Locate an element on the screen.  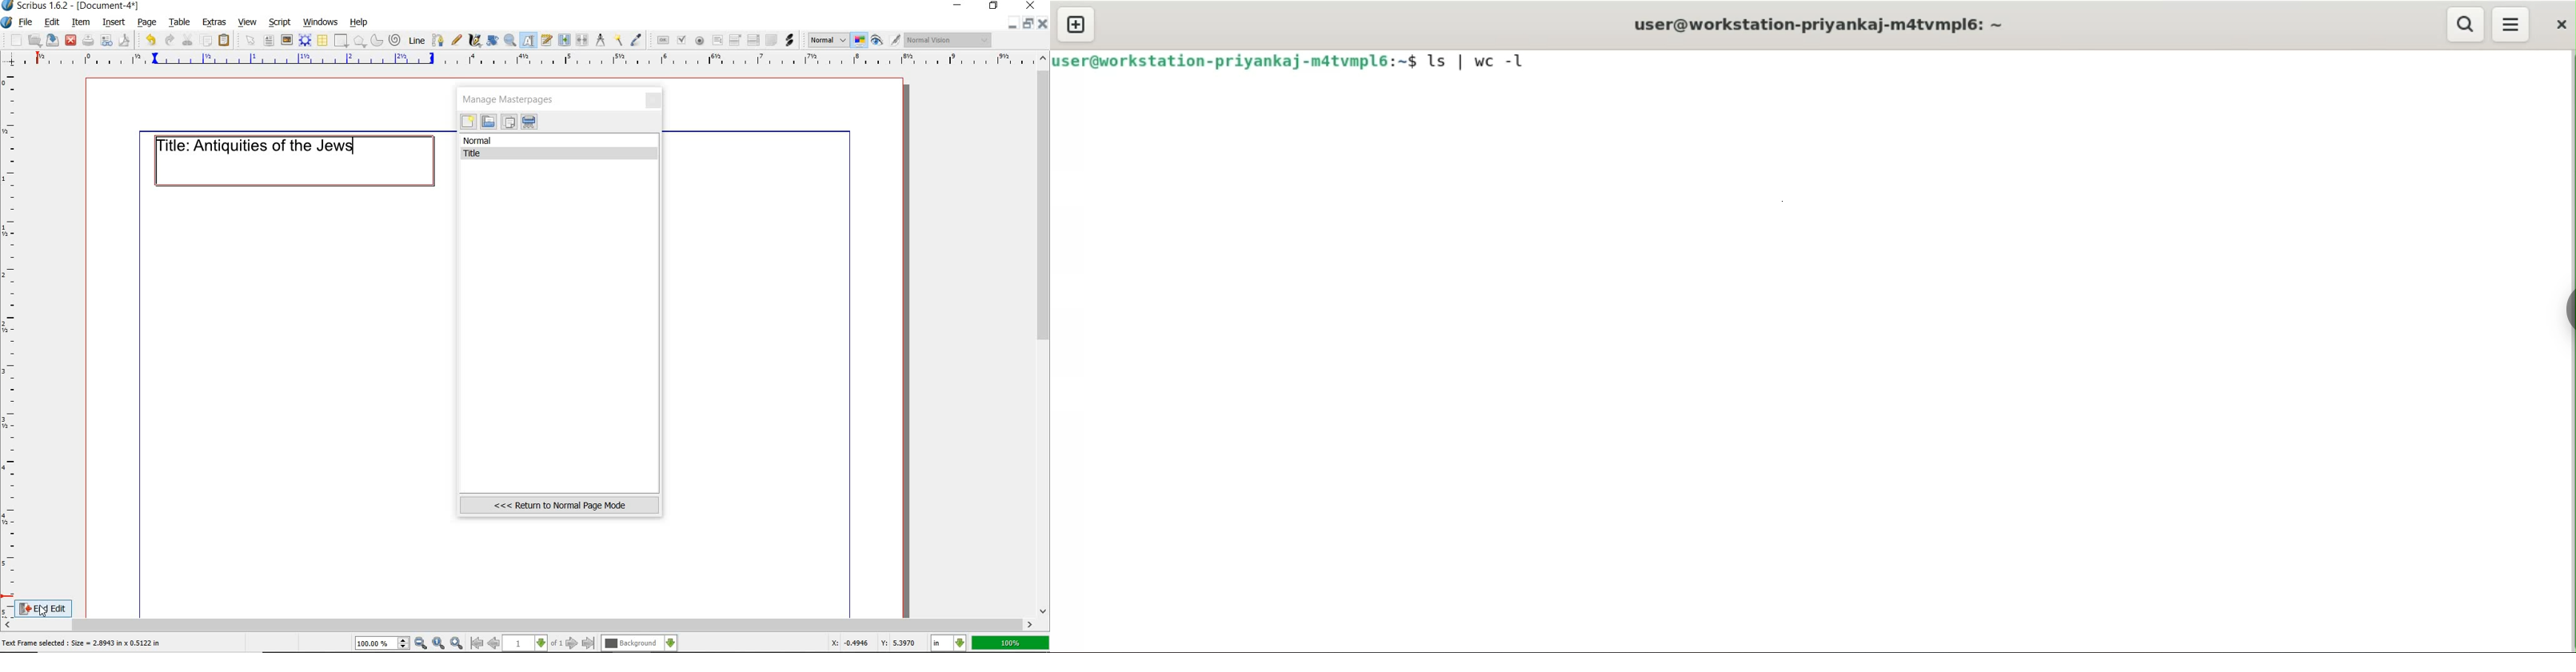
link text frames is located at coordinates (563, 39).